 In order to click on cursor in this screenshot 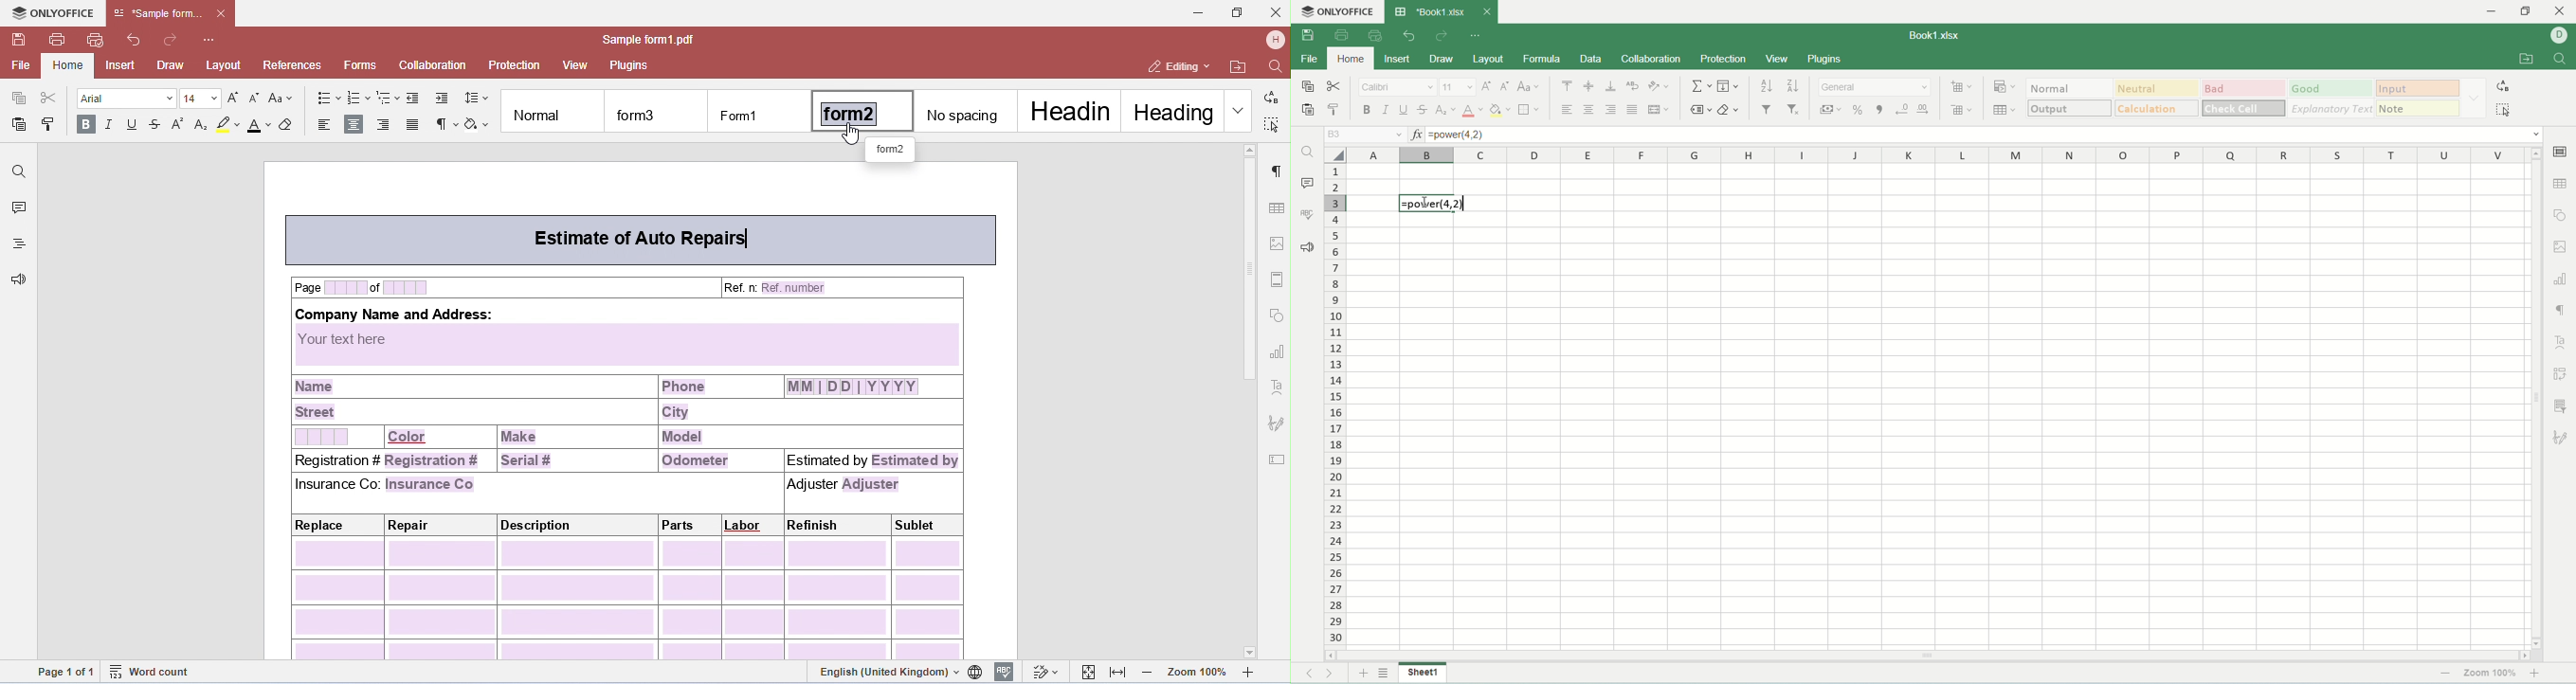, I will do `click(1425, 203)`.